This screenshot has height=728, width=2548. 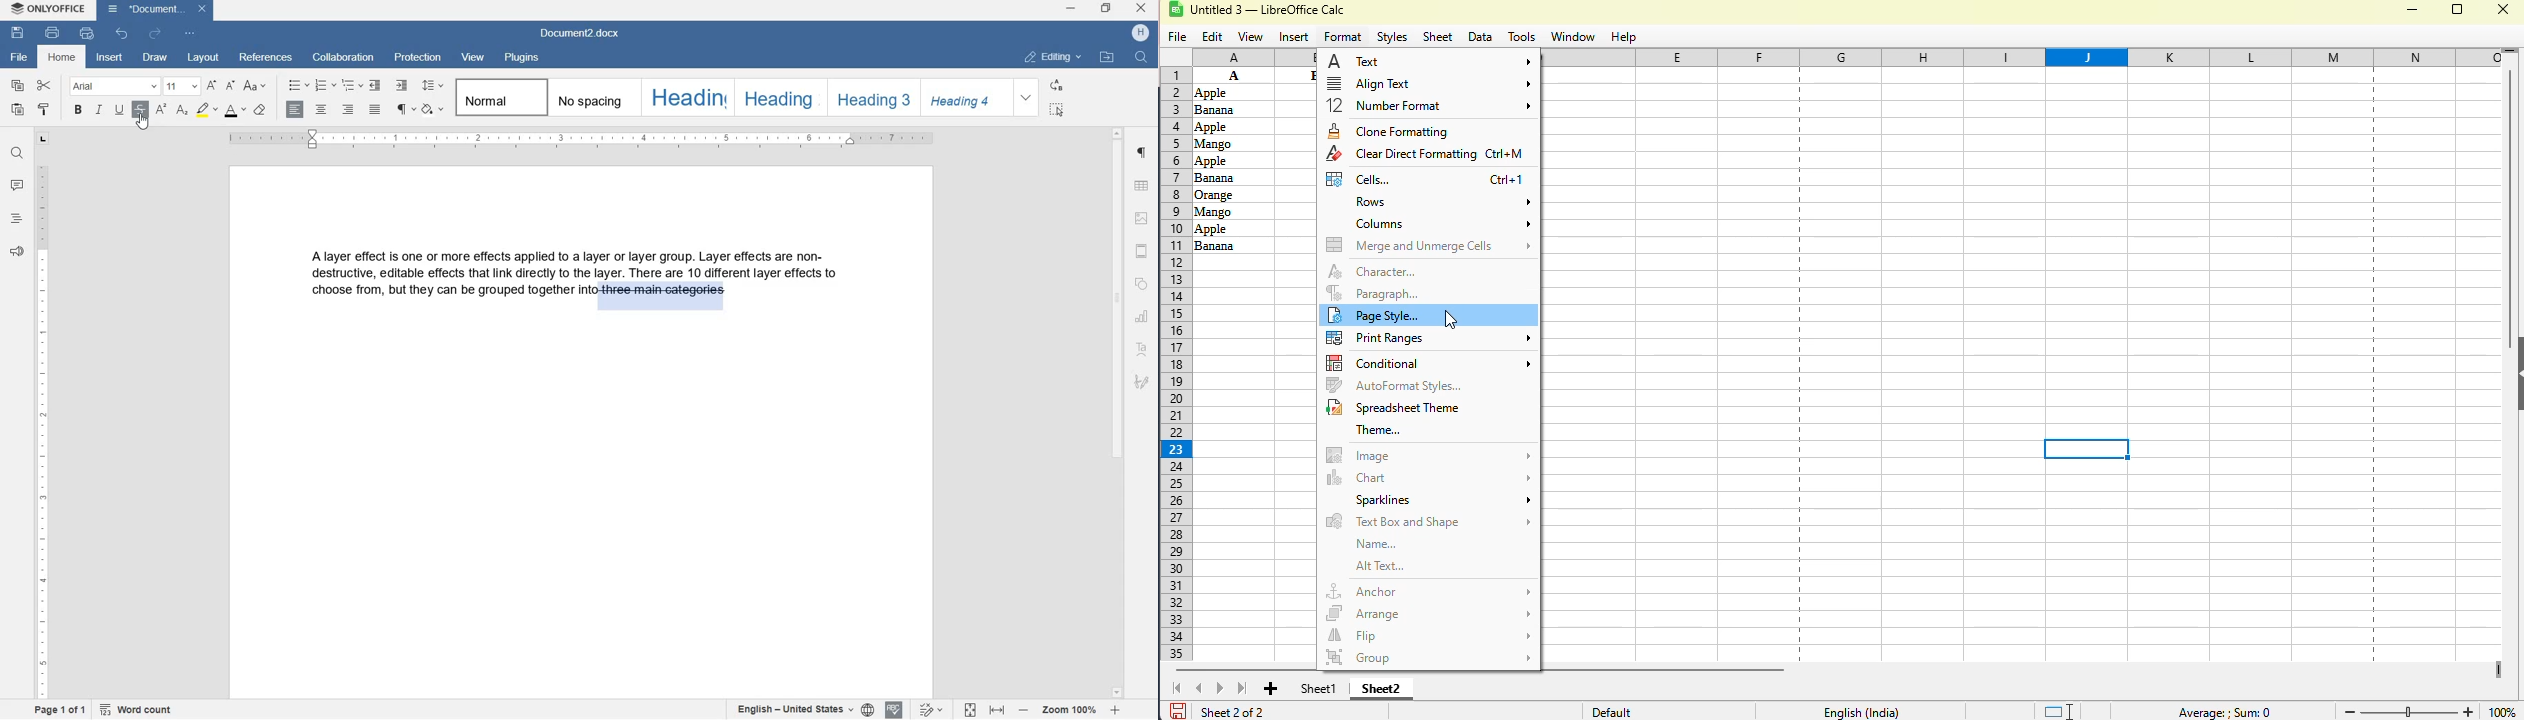 What do you see at coordinates (1428, 245) in the screenshot?
I see `merge and unmerge cells` at bounding box center [1428, 245].